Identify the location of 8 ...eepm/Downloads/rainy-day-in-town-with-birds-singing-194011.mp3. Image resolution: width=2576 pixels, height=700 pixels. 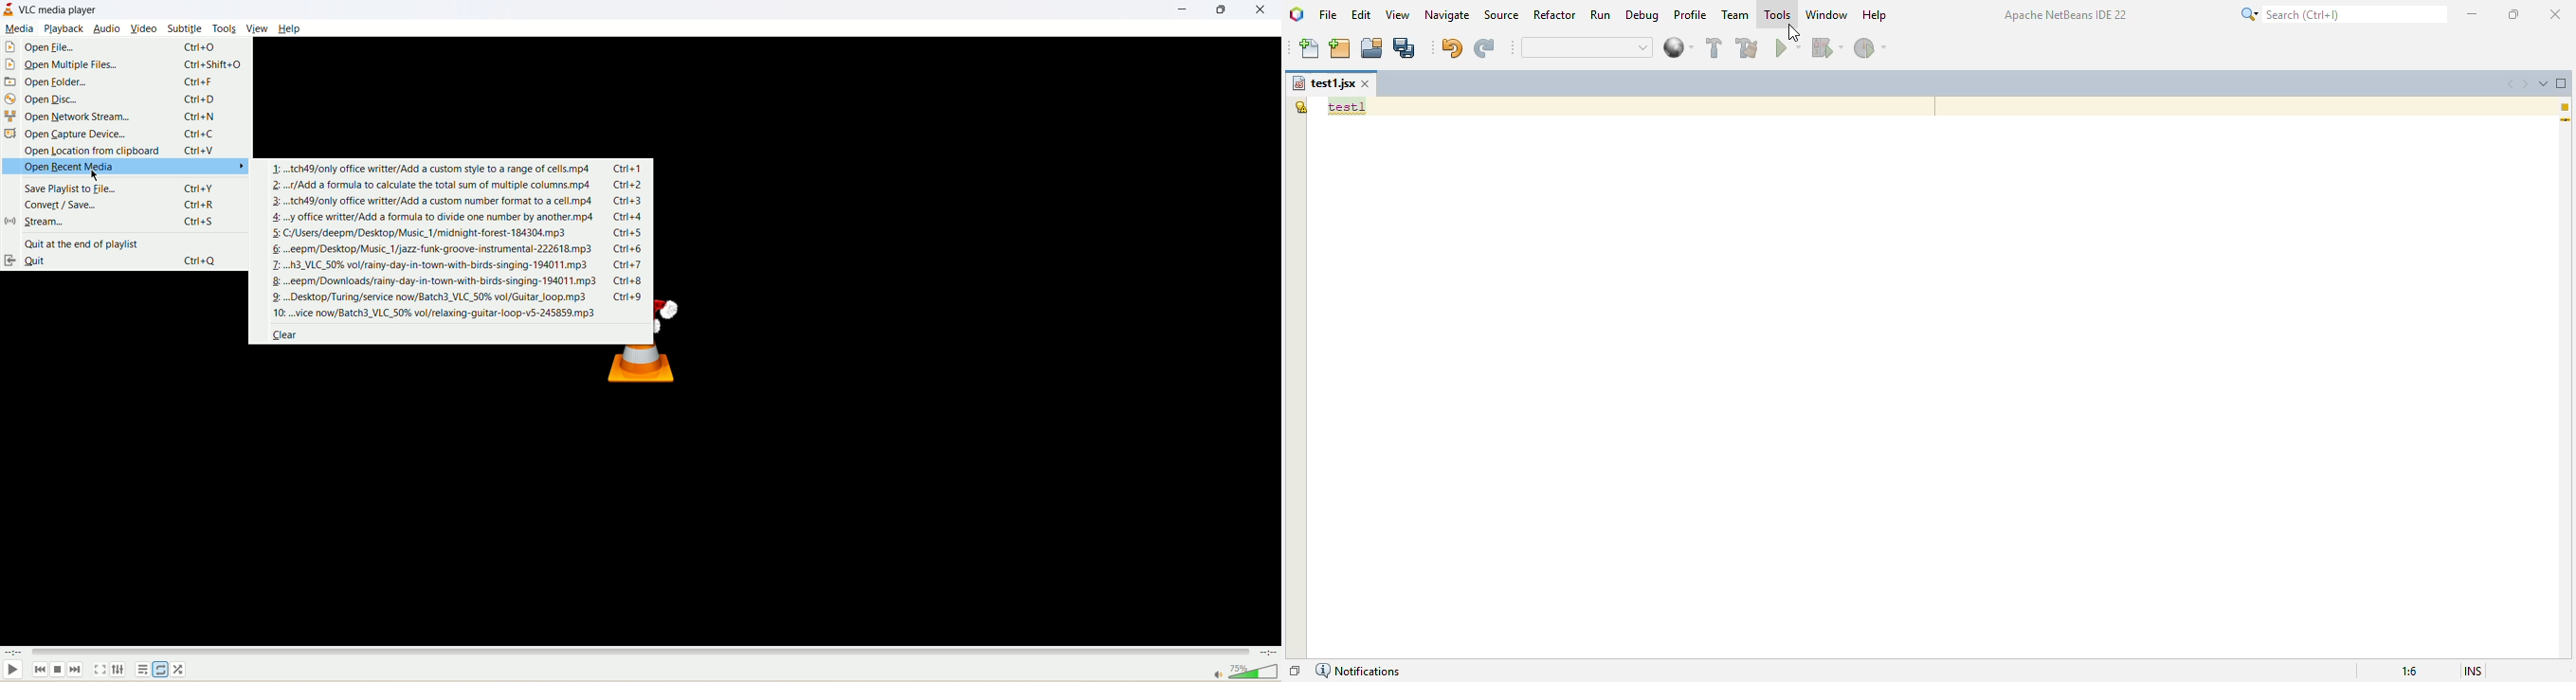
(435, 281).